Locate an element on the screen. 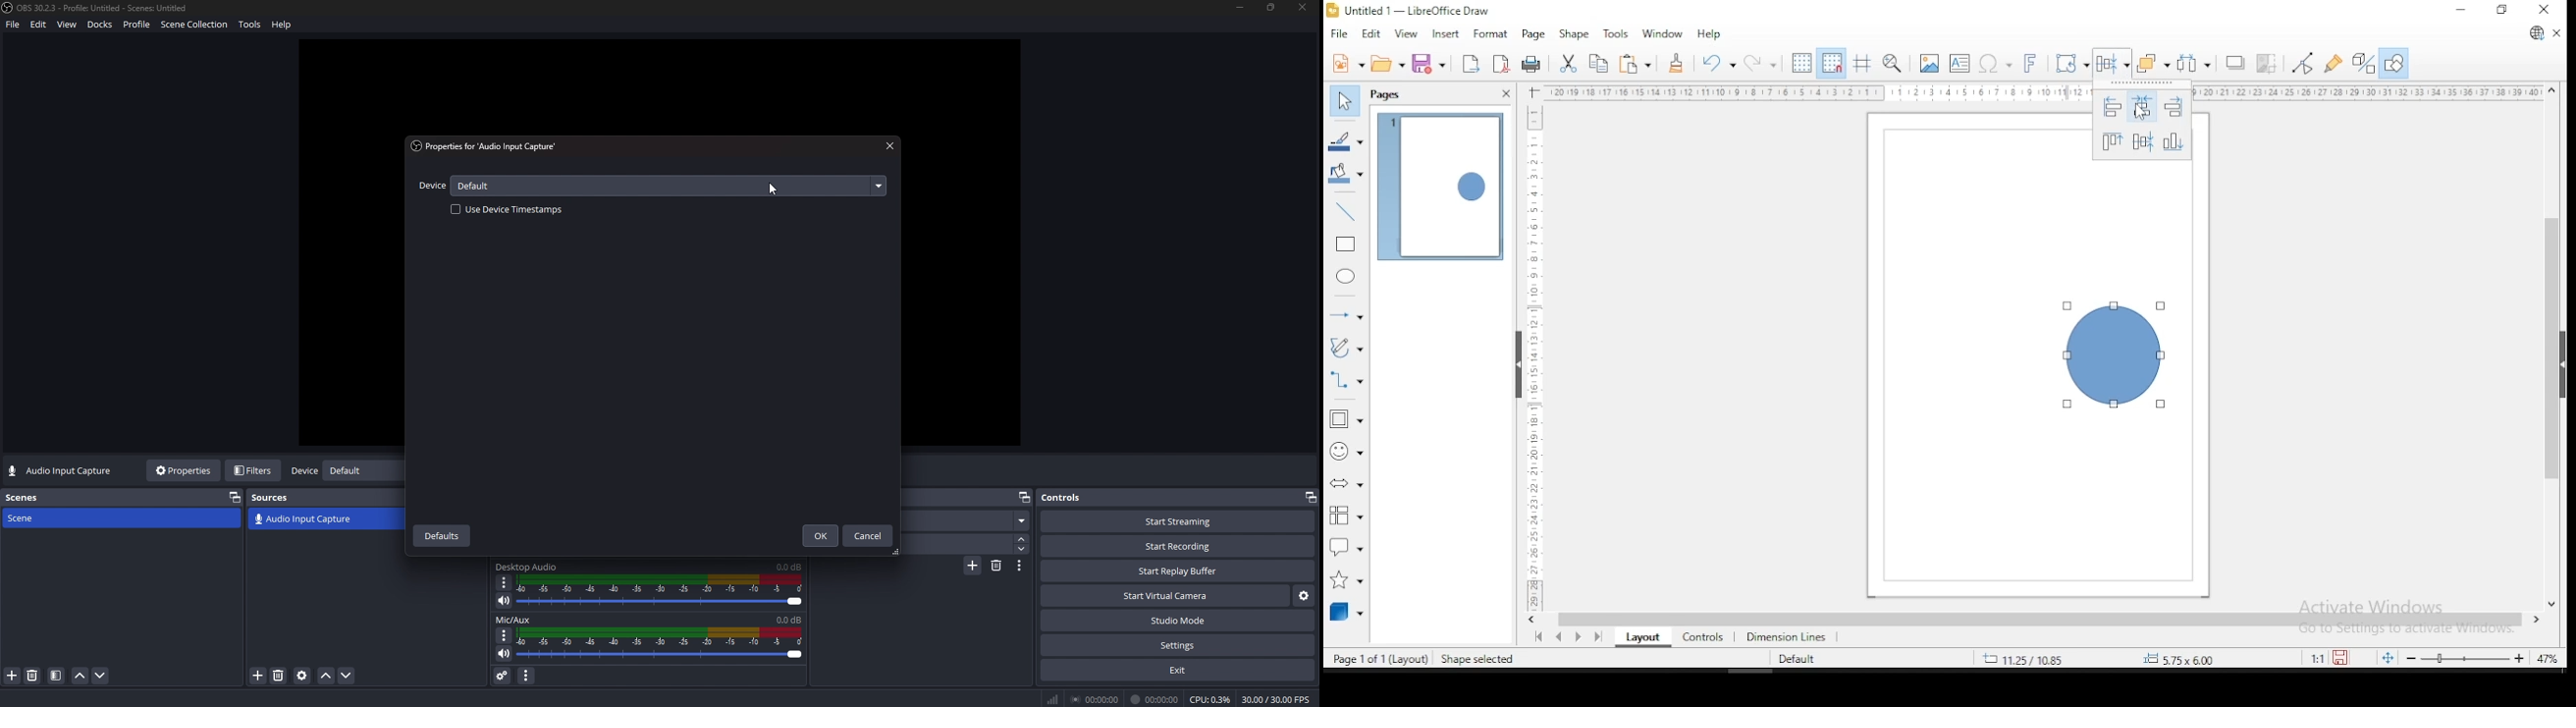 The height and width of the screenshot is (728, 2576). start virtual camera is located at coordinates (1165, 596).